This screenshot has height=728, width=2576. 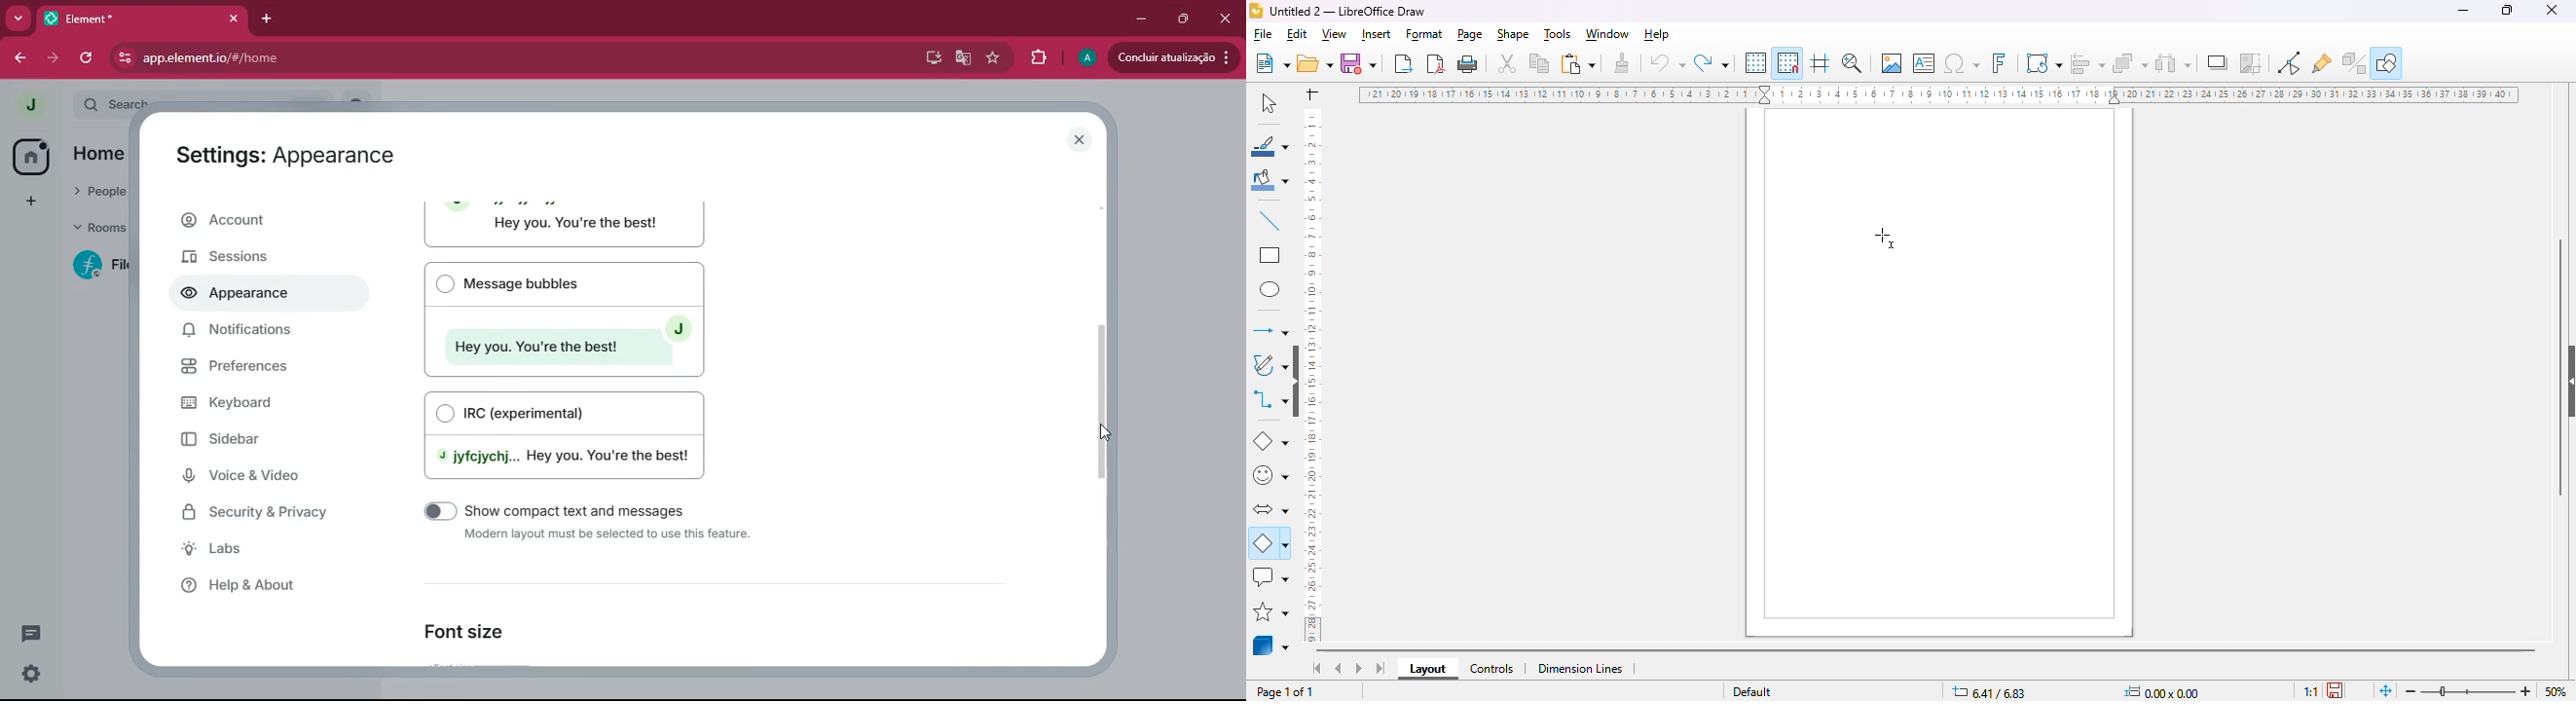 What do you see at coordinates (97, 226) in the screenshot?
I see `rooms` at bounding box center [97, 226].